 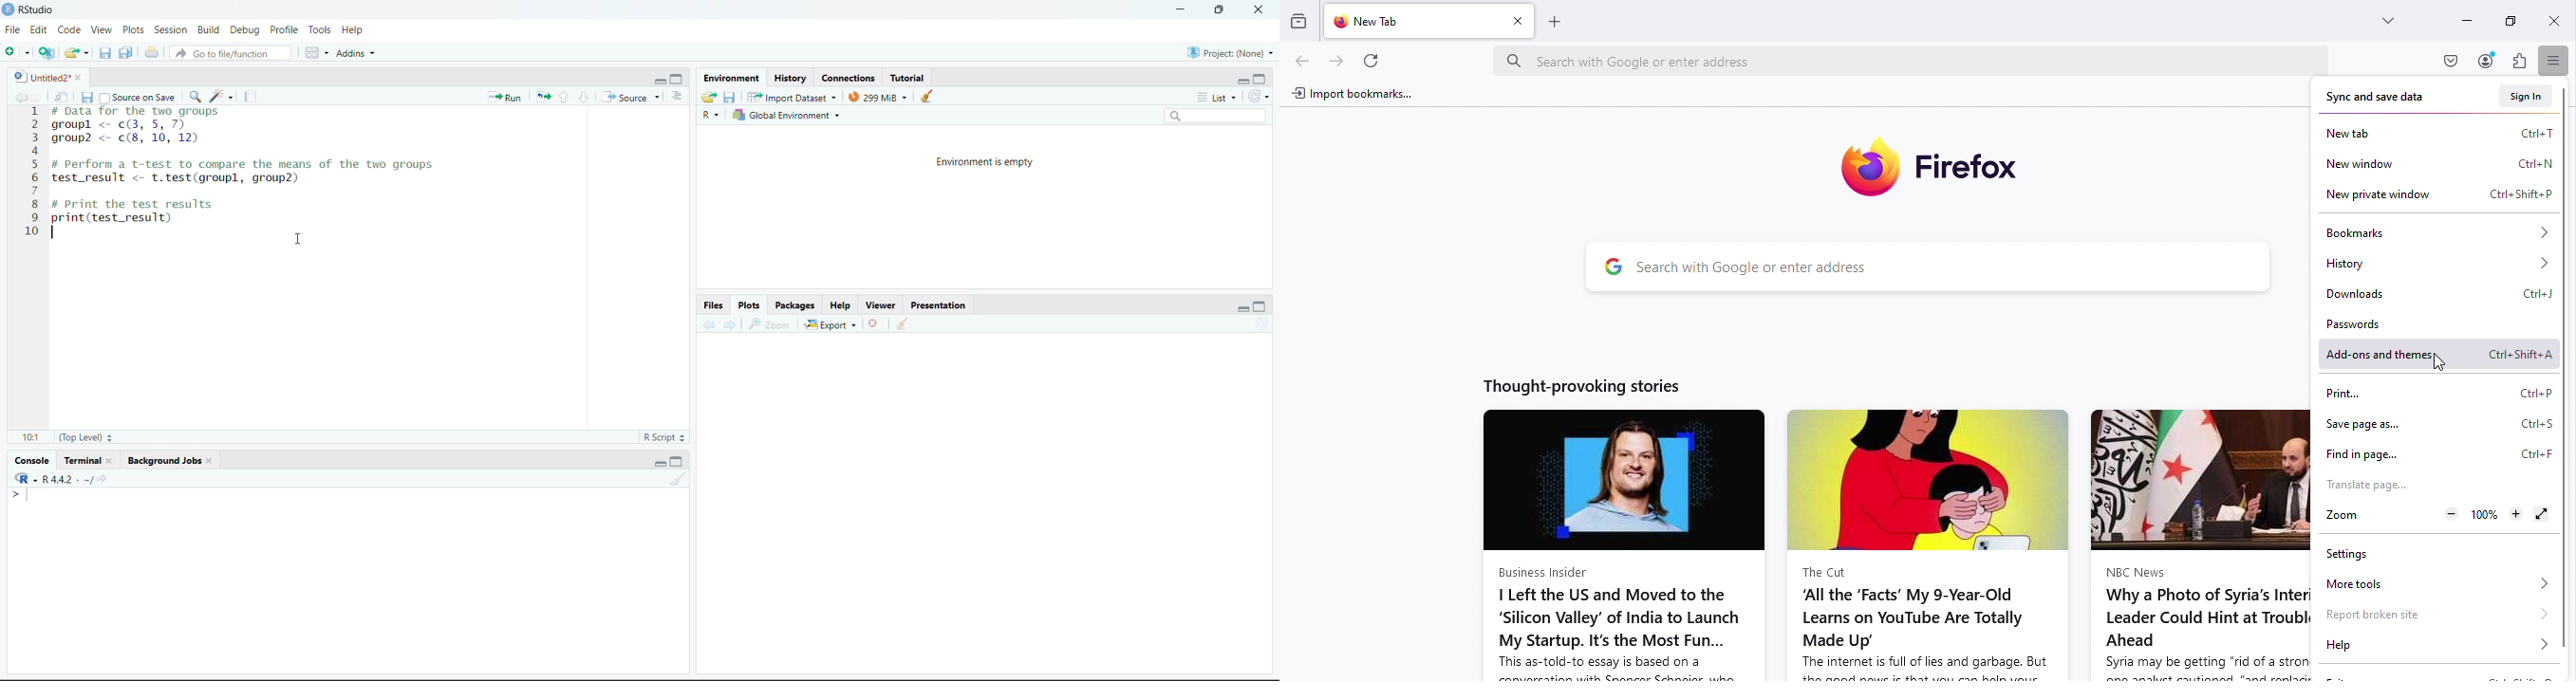 I want to click on New private window, so click(x=2435, y=197).